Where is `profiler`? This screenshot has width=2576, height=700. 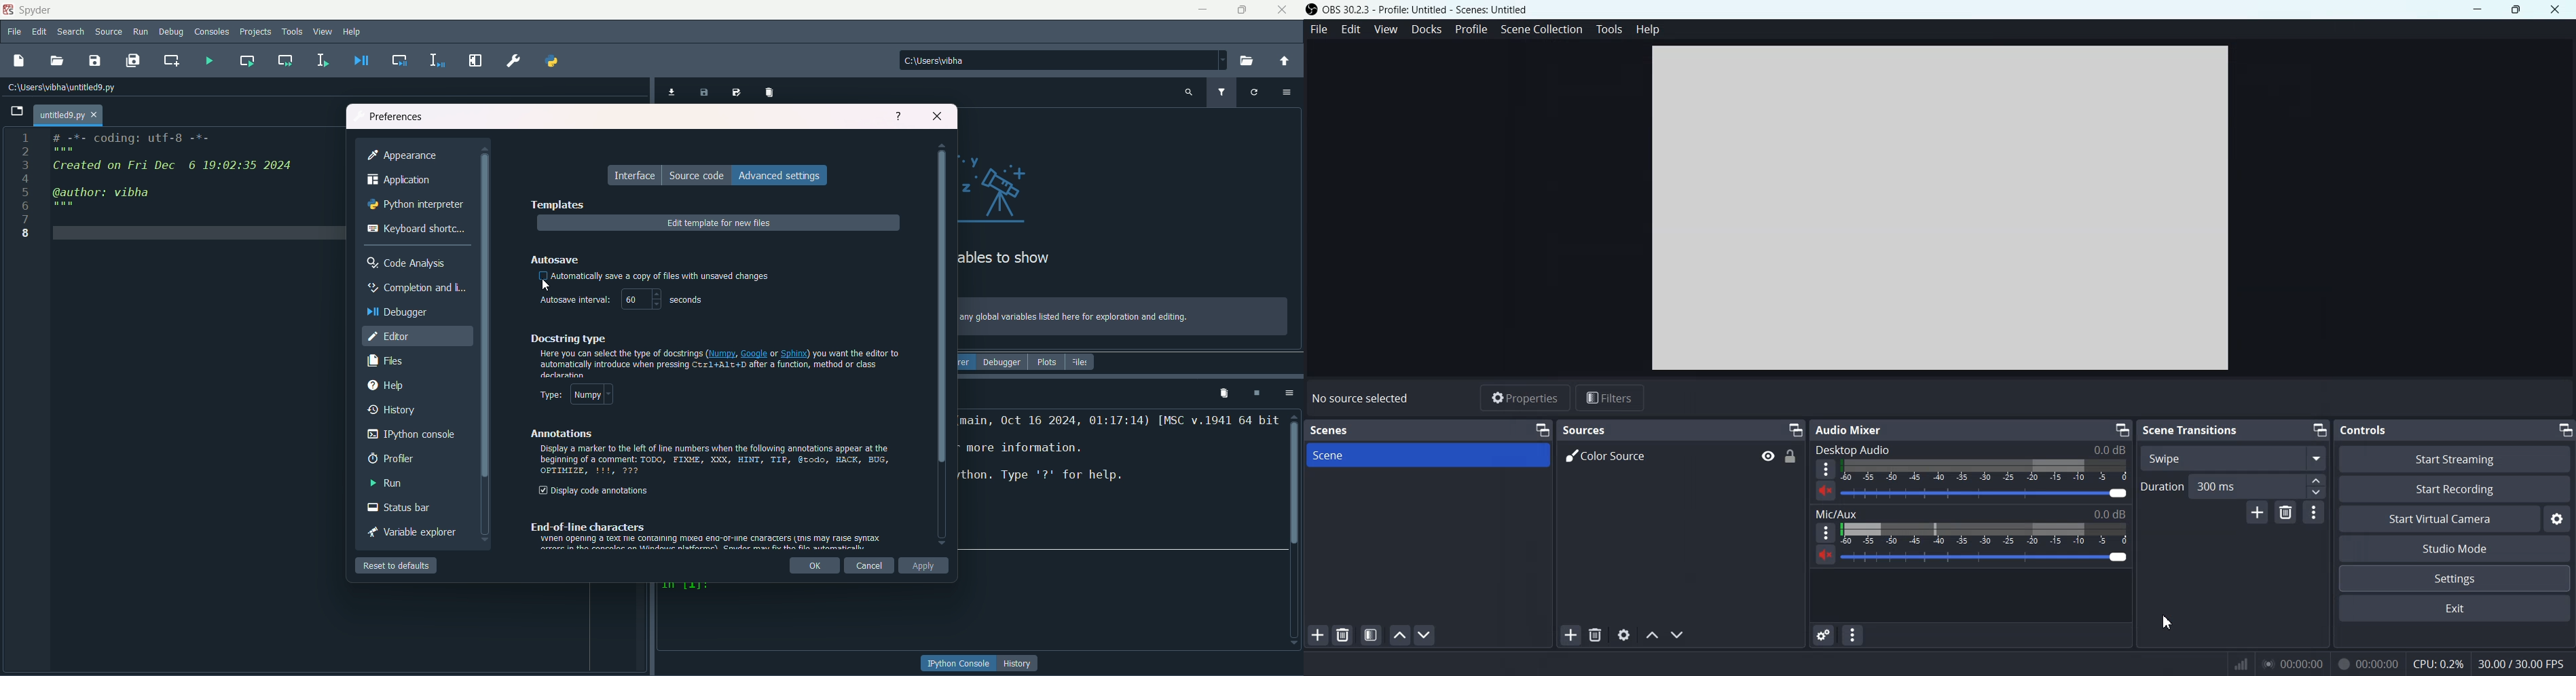 profiler is located at coordinates (388, 459).